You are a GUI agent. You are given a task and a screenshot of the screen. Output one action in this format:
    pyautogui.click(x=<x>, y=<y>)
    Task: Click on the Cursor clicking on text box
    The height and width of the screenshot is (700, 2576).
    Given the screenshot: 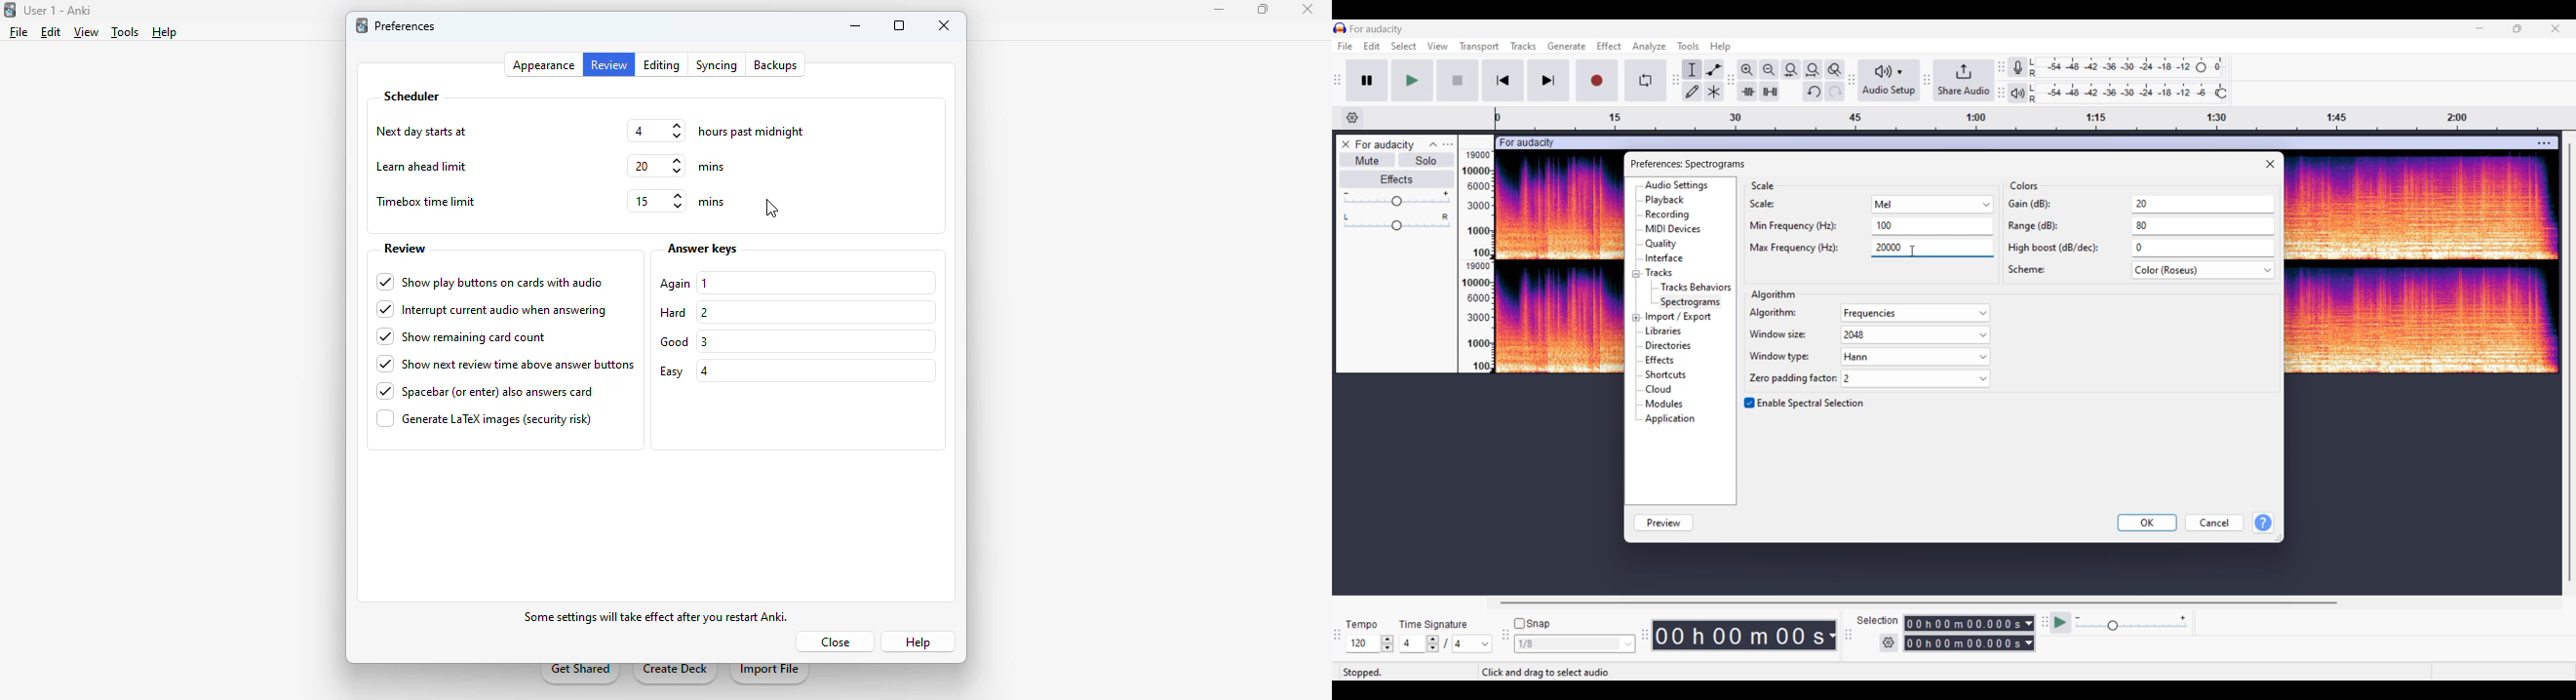 What is the action you would take?
    pyautogui.click(x=1913, y=251)
    